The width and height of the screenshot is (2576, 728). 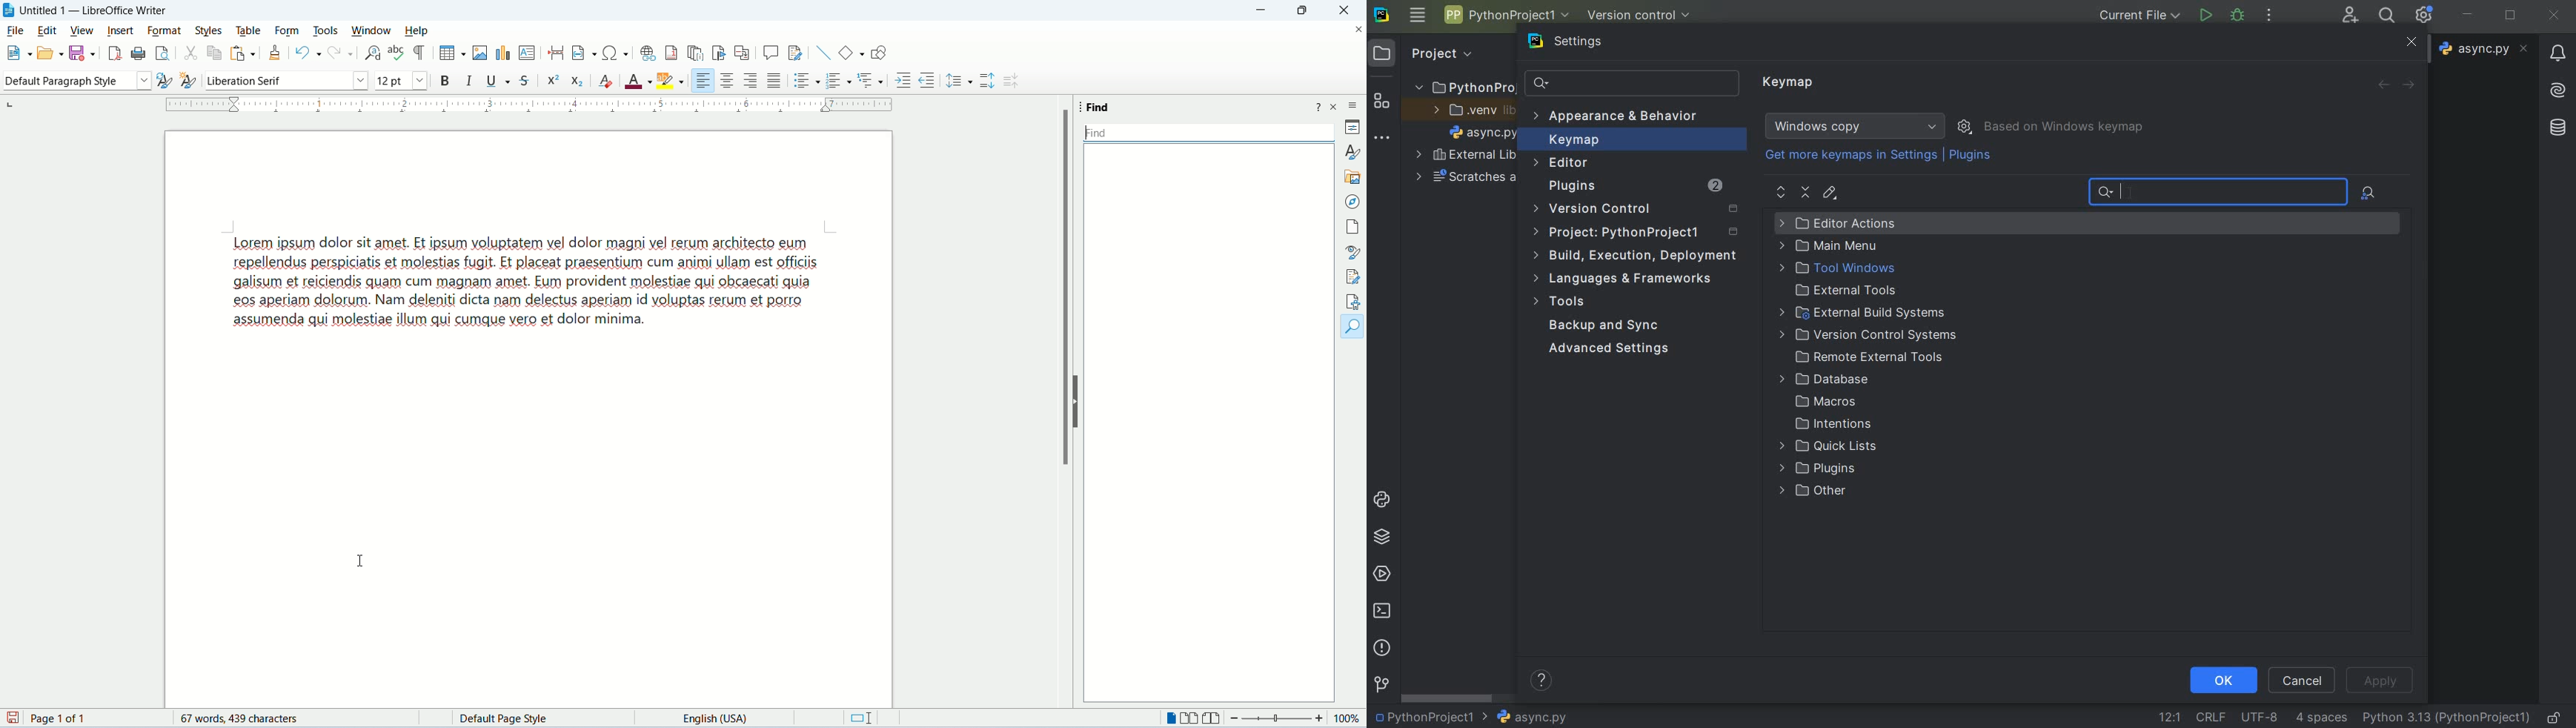 I want to click on basic function, so click(x=852, y=52).